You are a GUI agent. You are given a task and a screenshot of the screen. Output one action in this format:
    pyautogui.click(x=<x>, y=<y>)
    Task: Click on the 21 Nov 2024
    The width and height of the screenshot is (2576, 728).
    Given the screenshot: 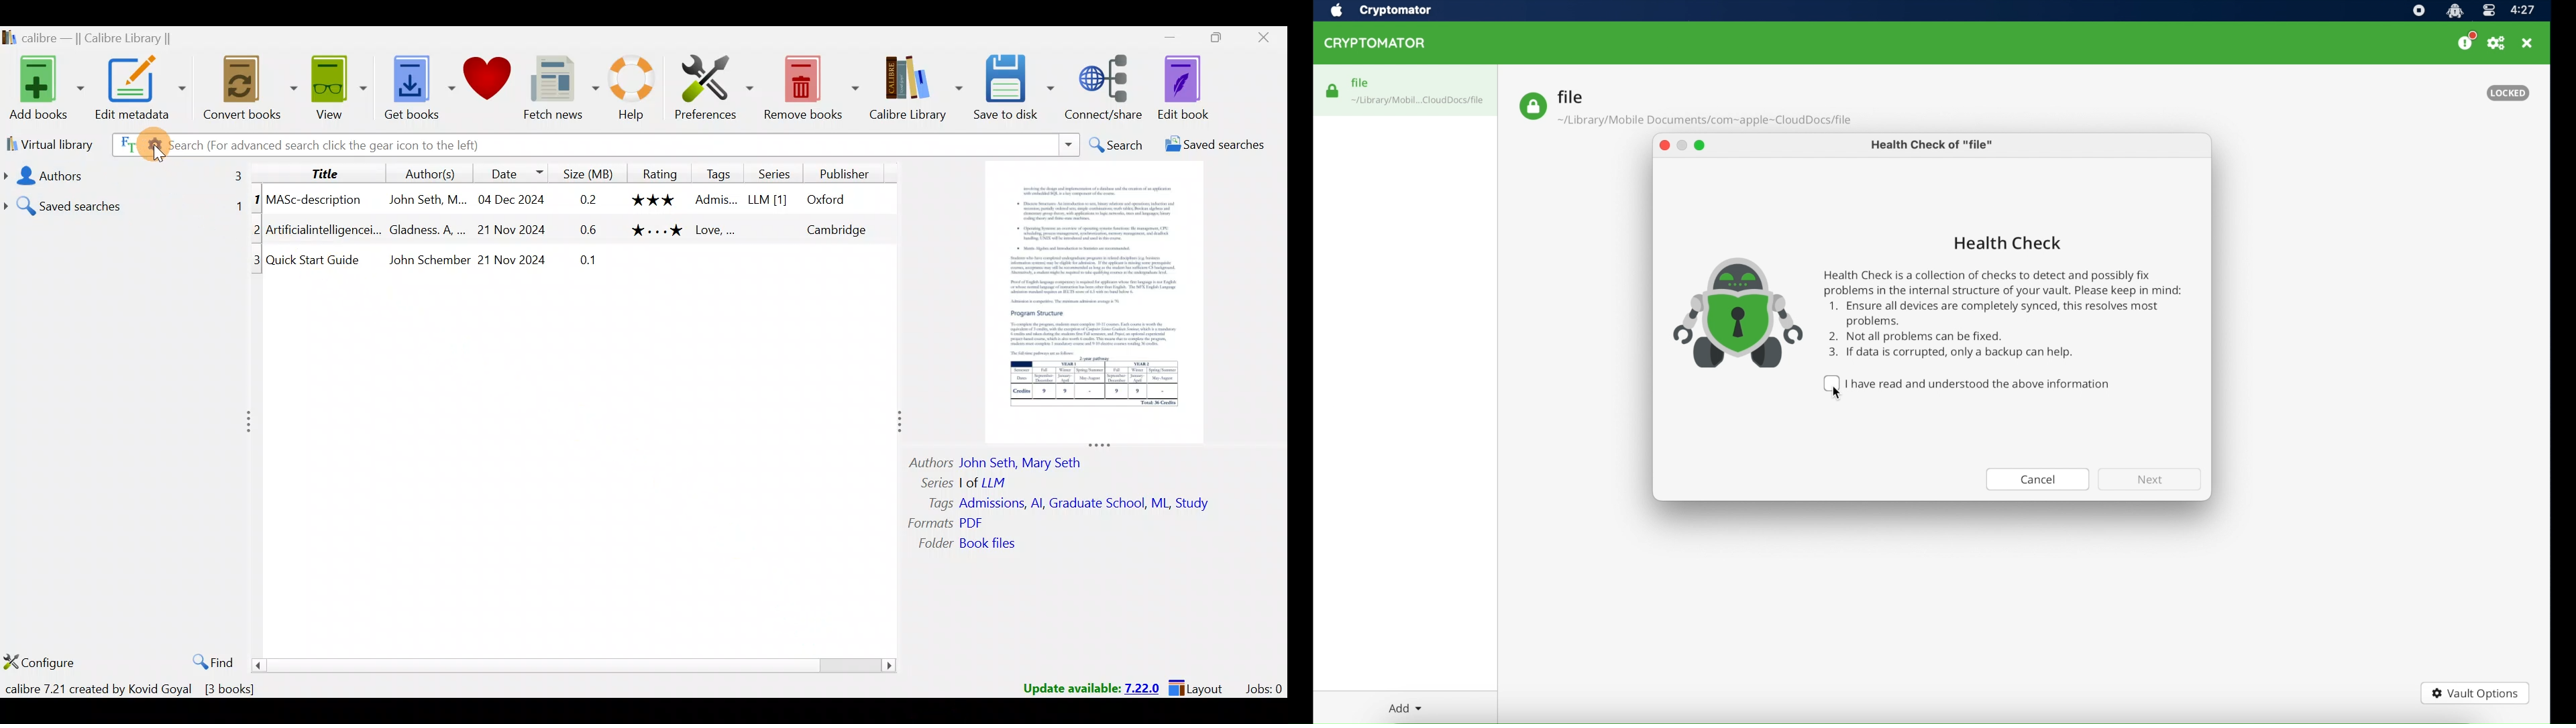 What is the action you would take?
    pyautogui.click(x=513, y=261)
    